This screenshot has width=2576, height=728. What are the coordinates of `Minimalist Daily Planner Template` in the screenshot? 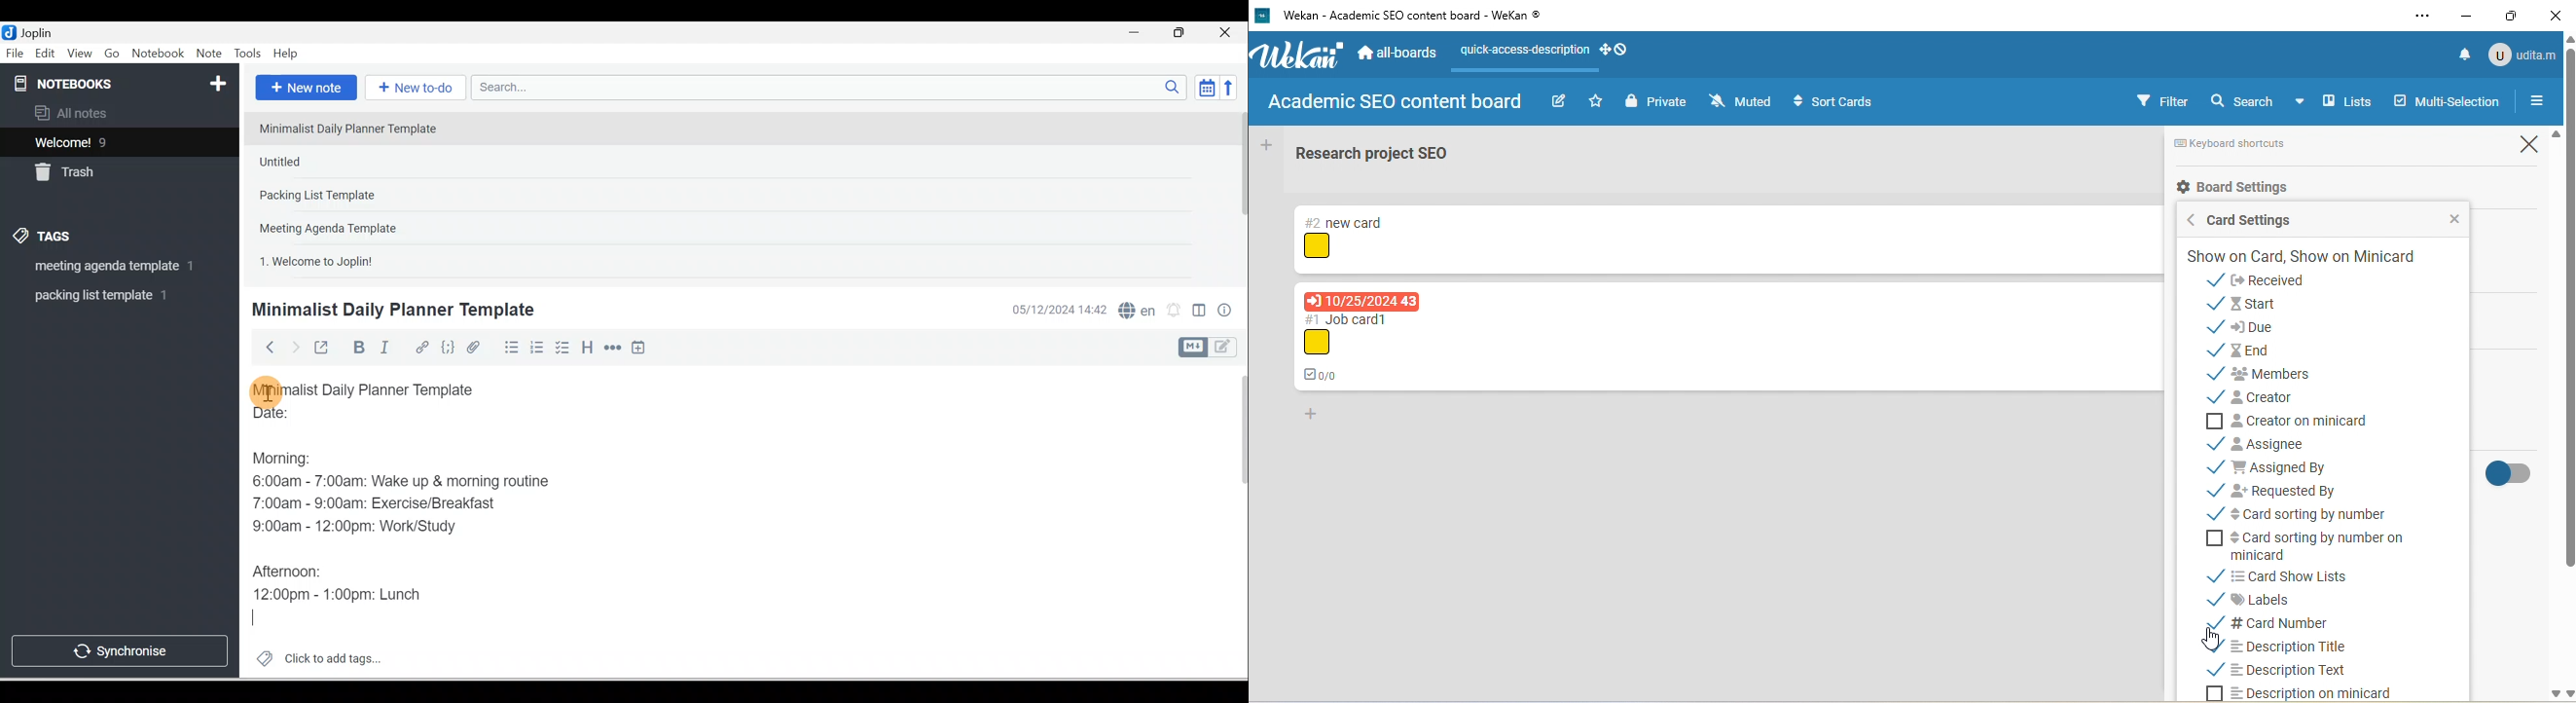 It's located at (391, 310).